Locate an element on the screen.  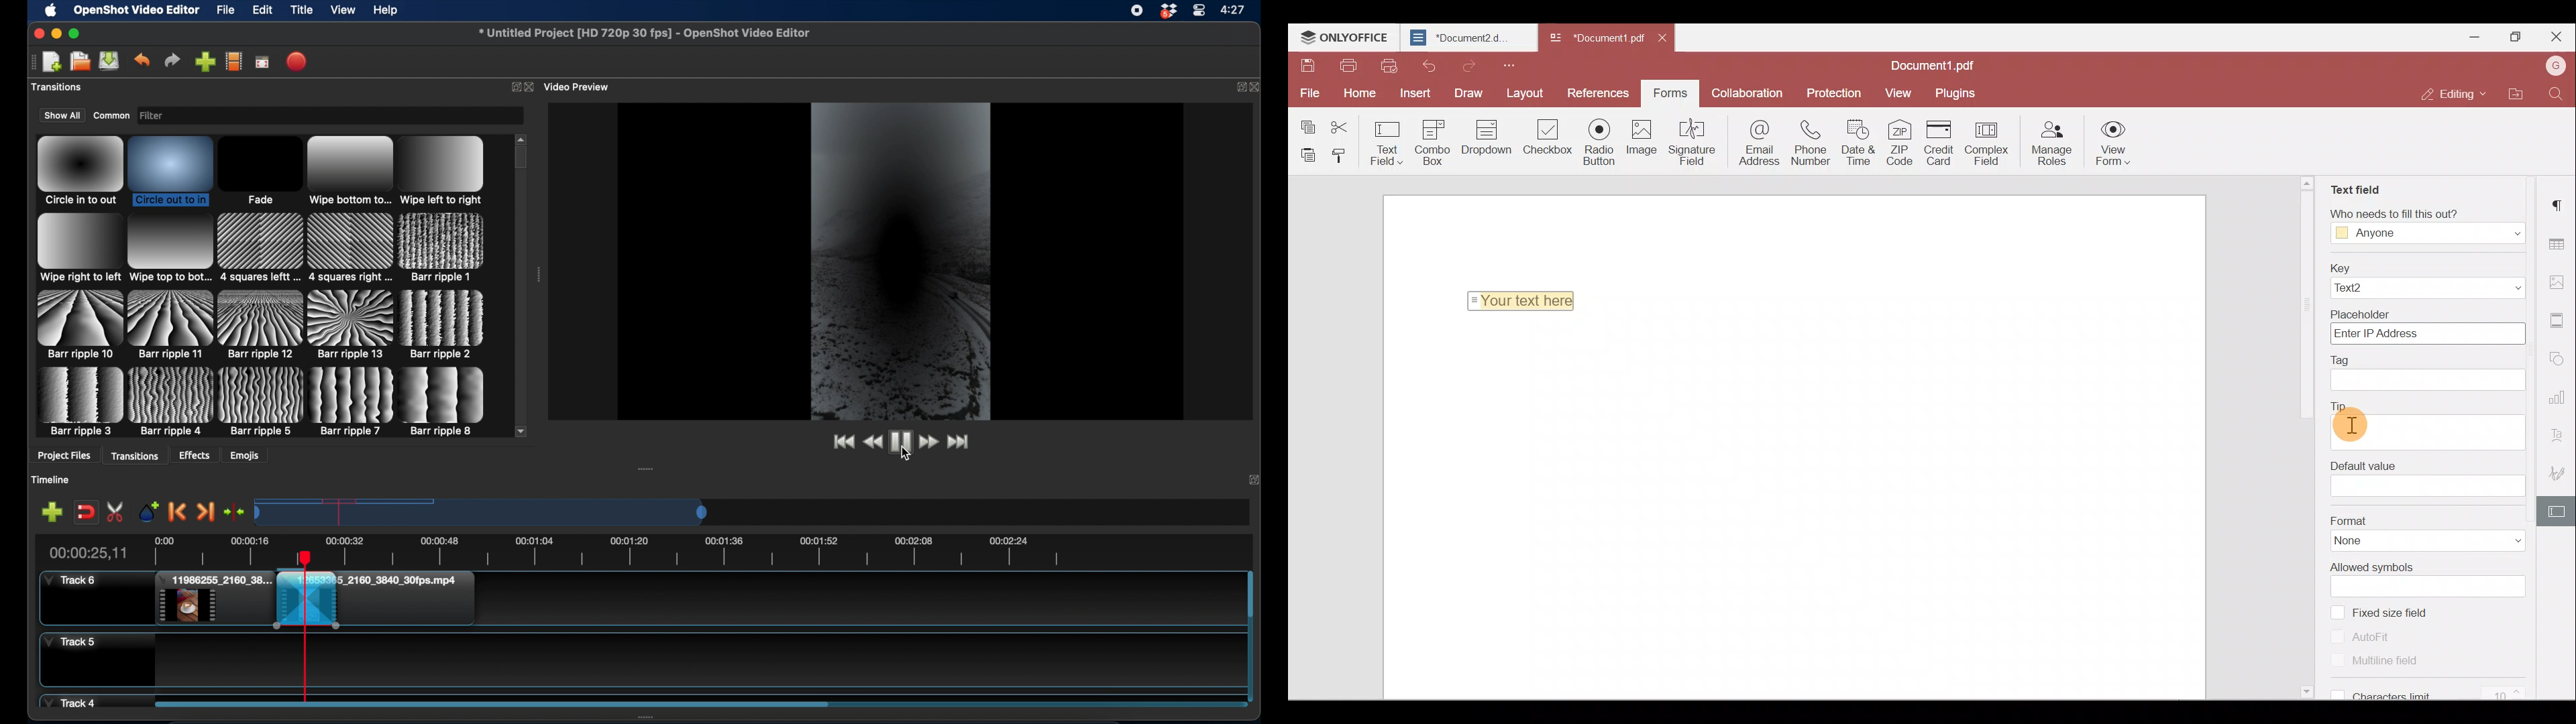
save project is located at coordinates (110, 61).